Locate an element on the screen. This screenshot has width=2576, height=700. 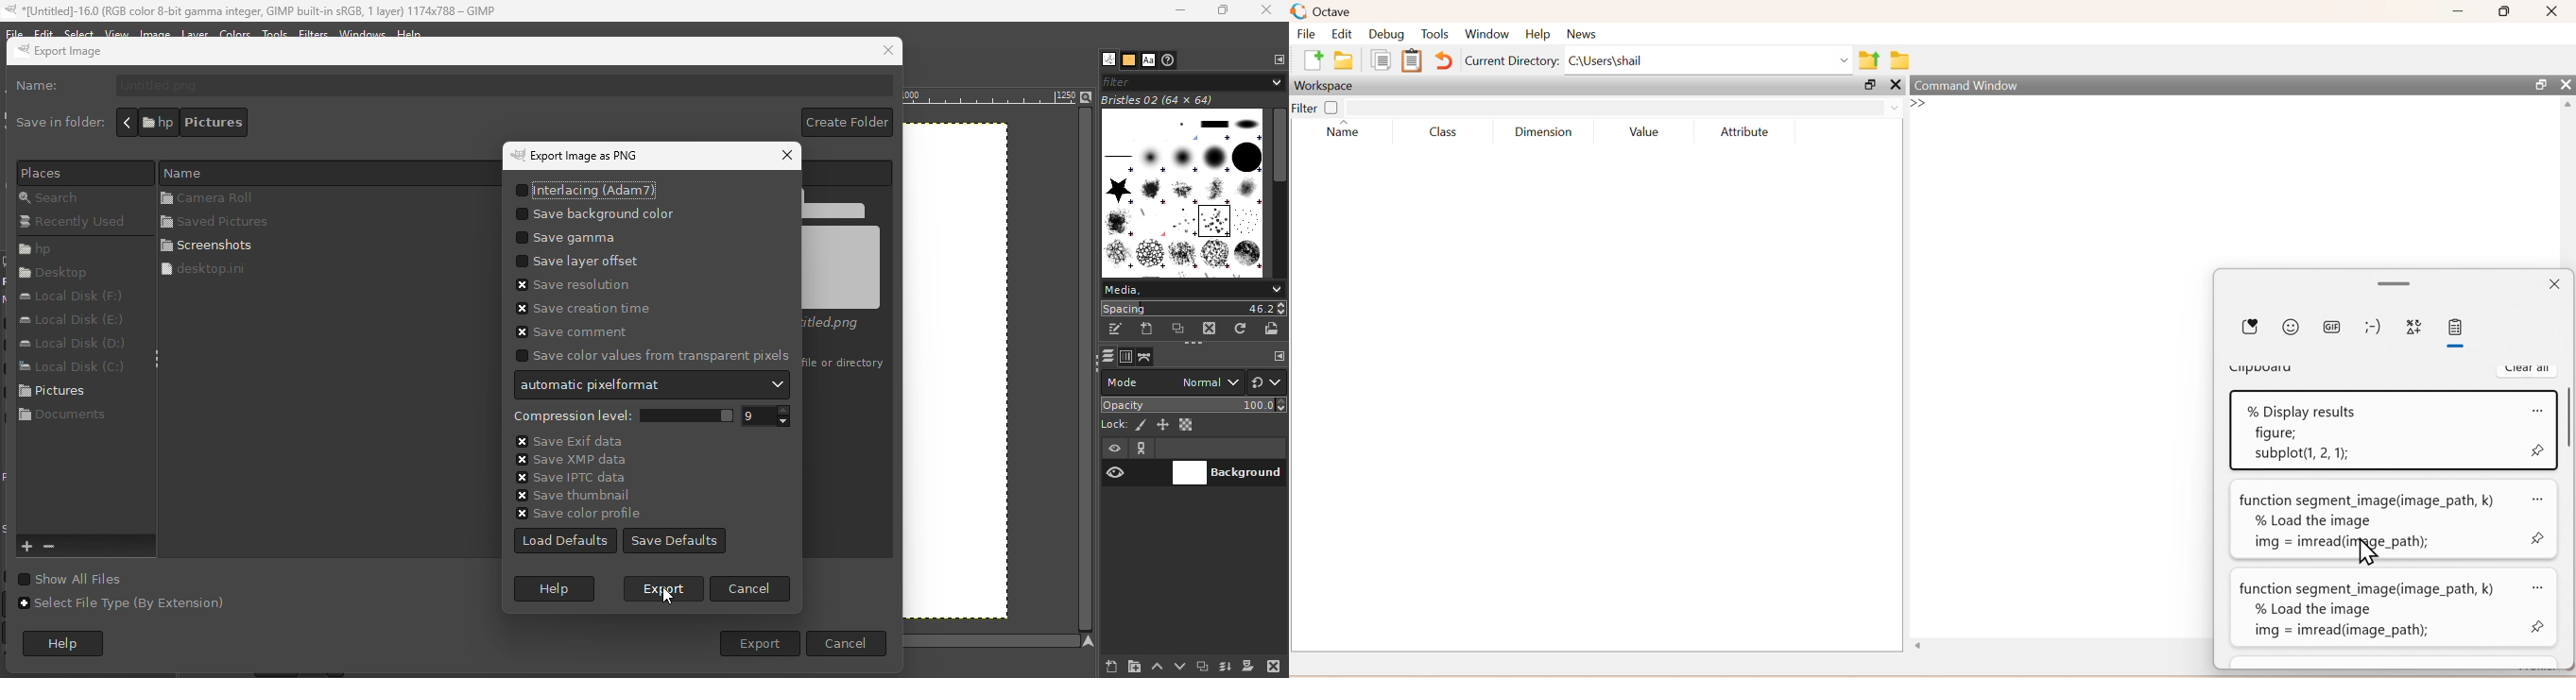
scroll bar is located at coordinates (2567, 424).